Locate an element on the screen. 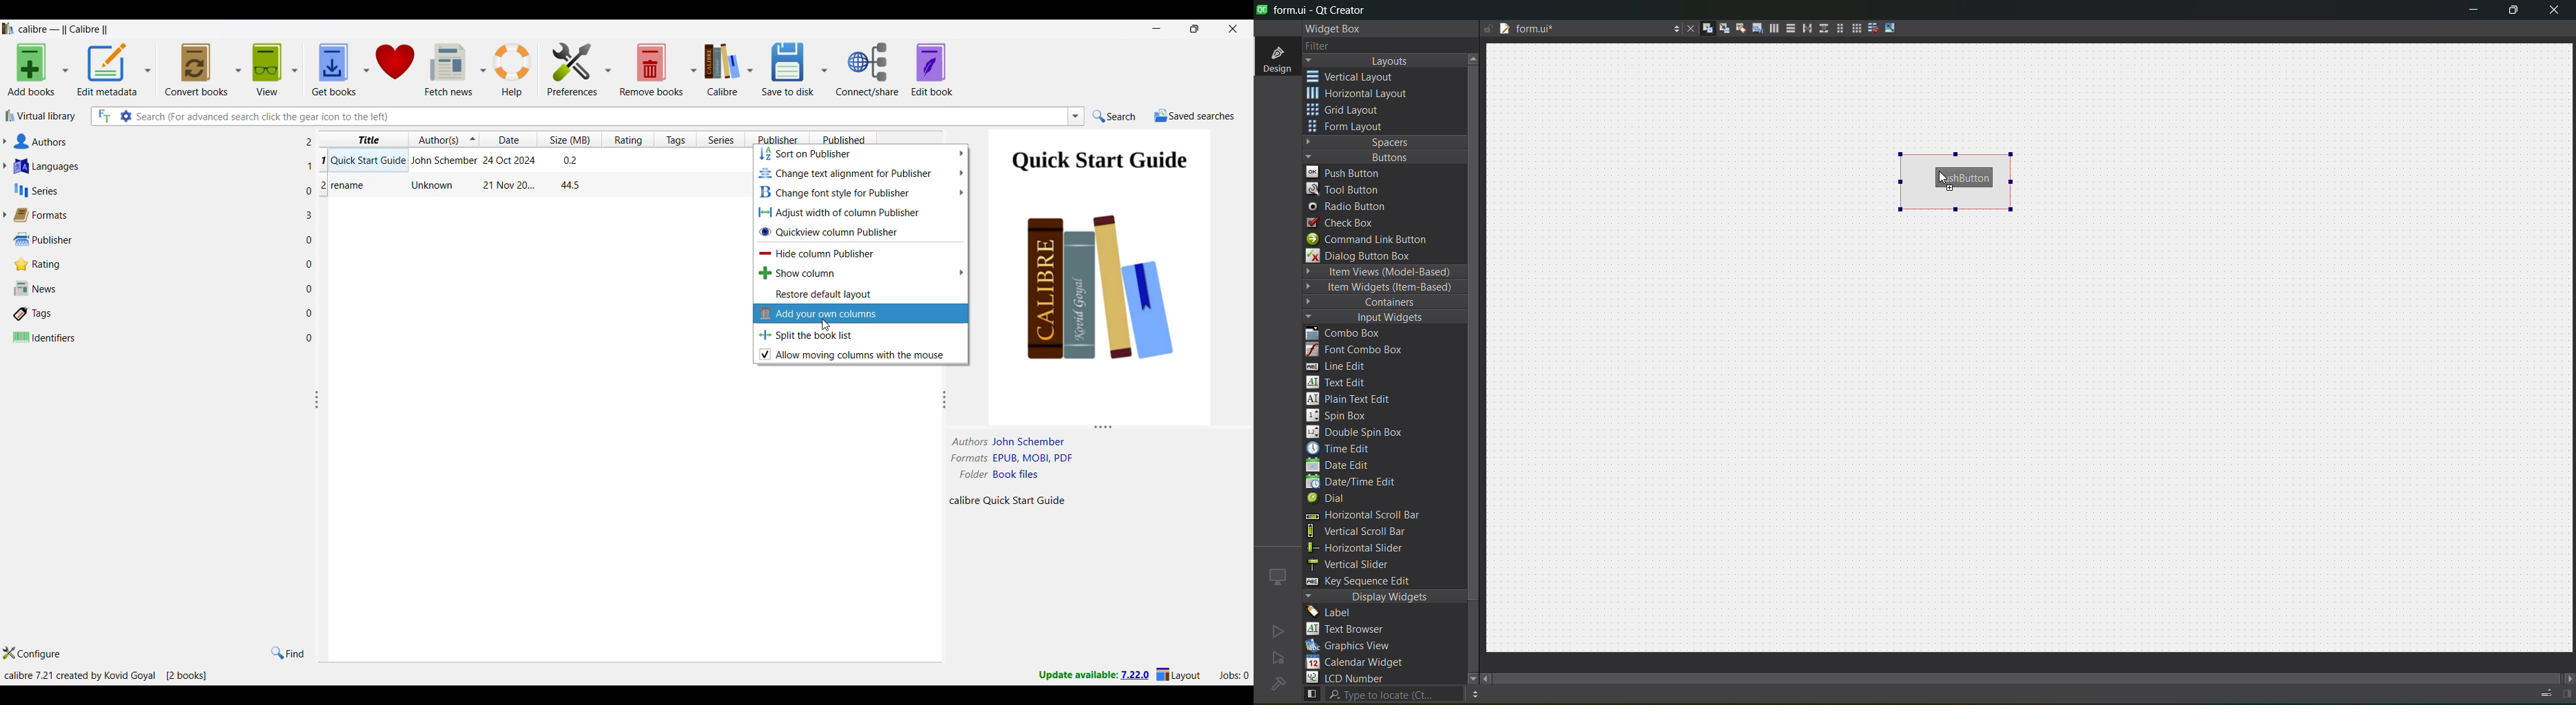 This screenshot has width=2576, height=728. date edit is located at coordinates (1341, 466).